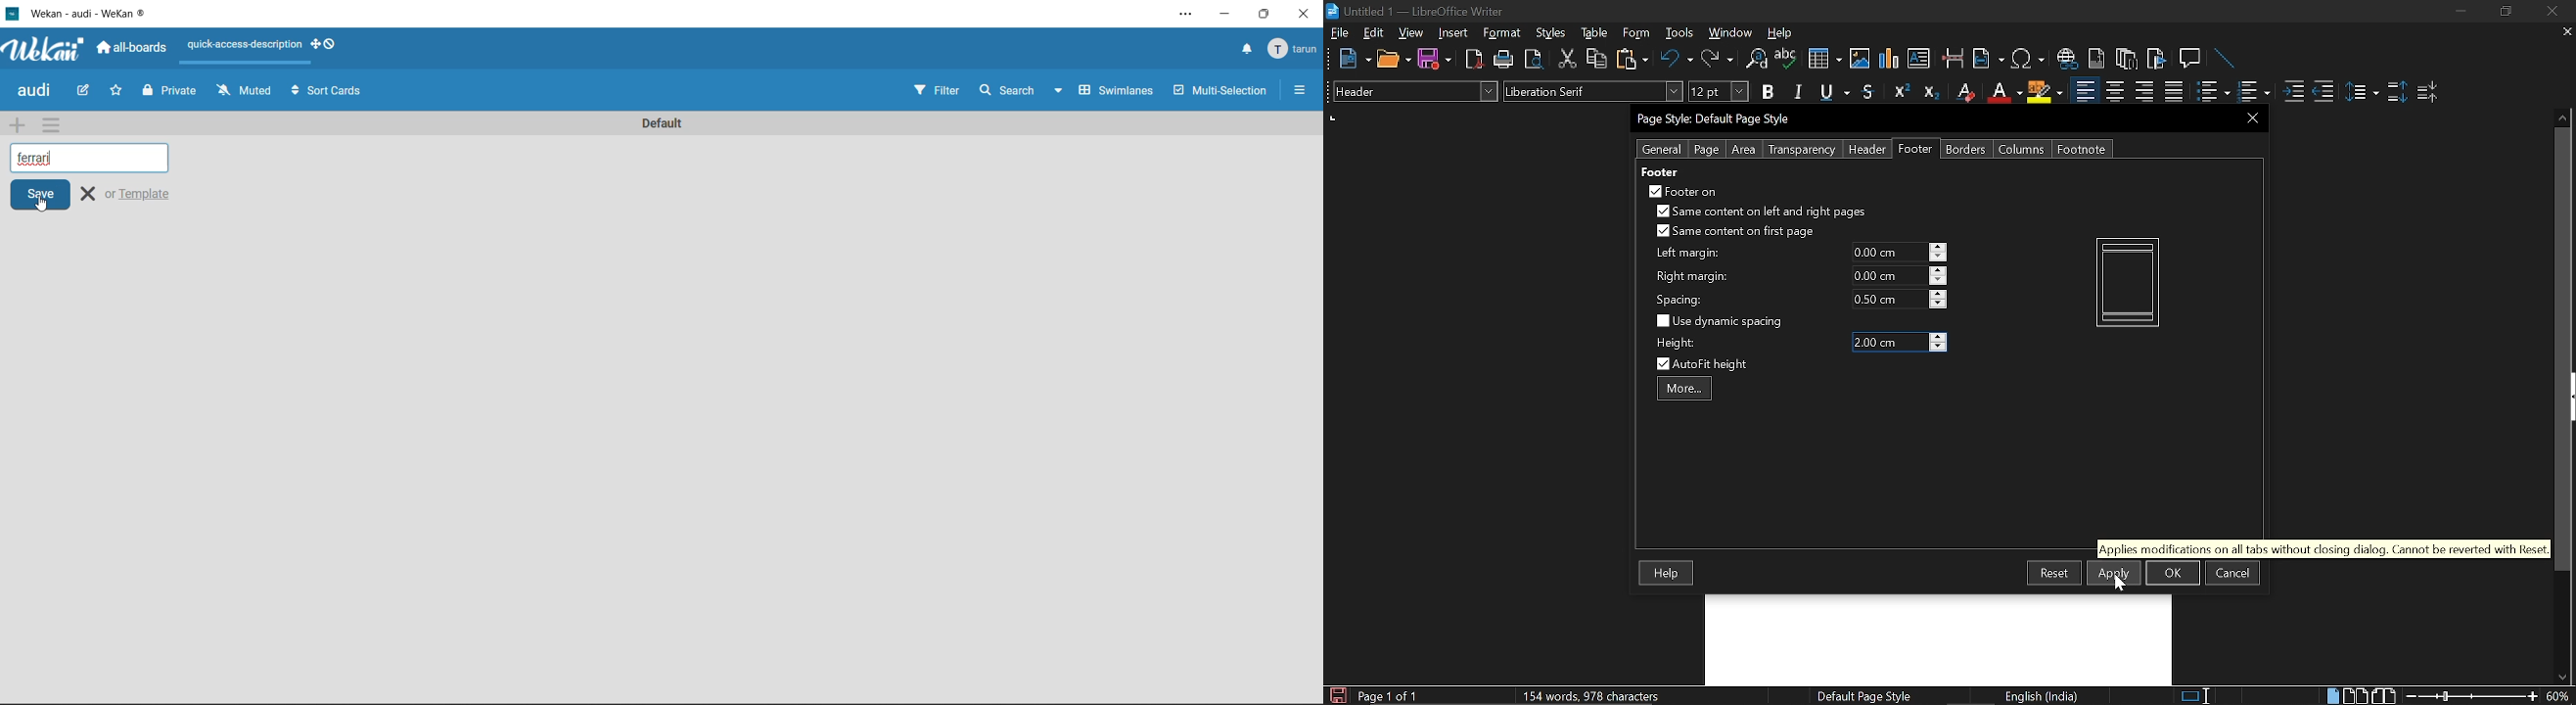  What do you see at coordinates (1354, 59) in the screenshot?
I see `NEw` at bounding box center [1354, 59].